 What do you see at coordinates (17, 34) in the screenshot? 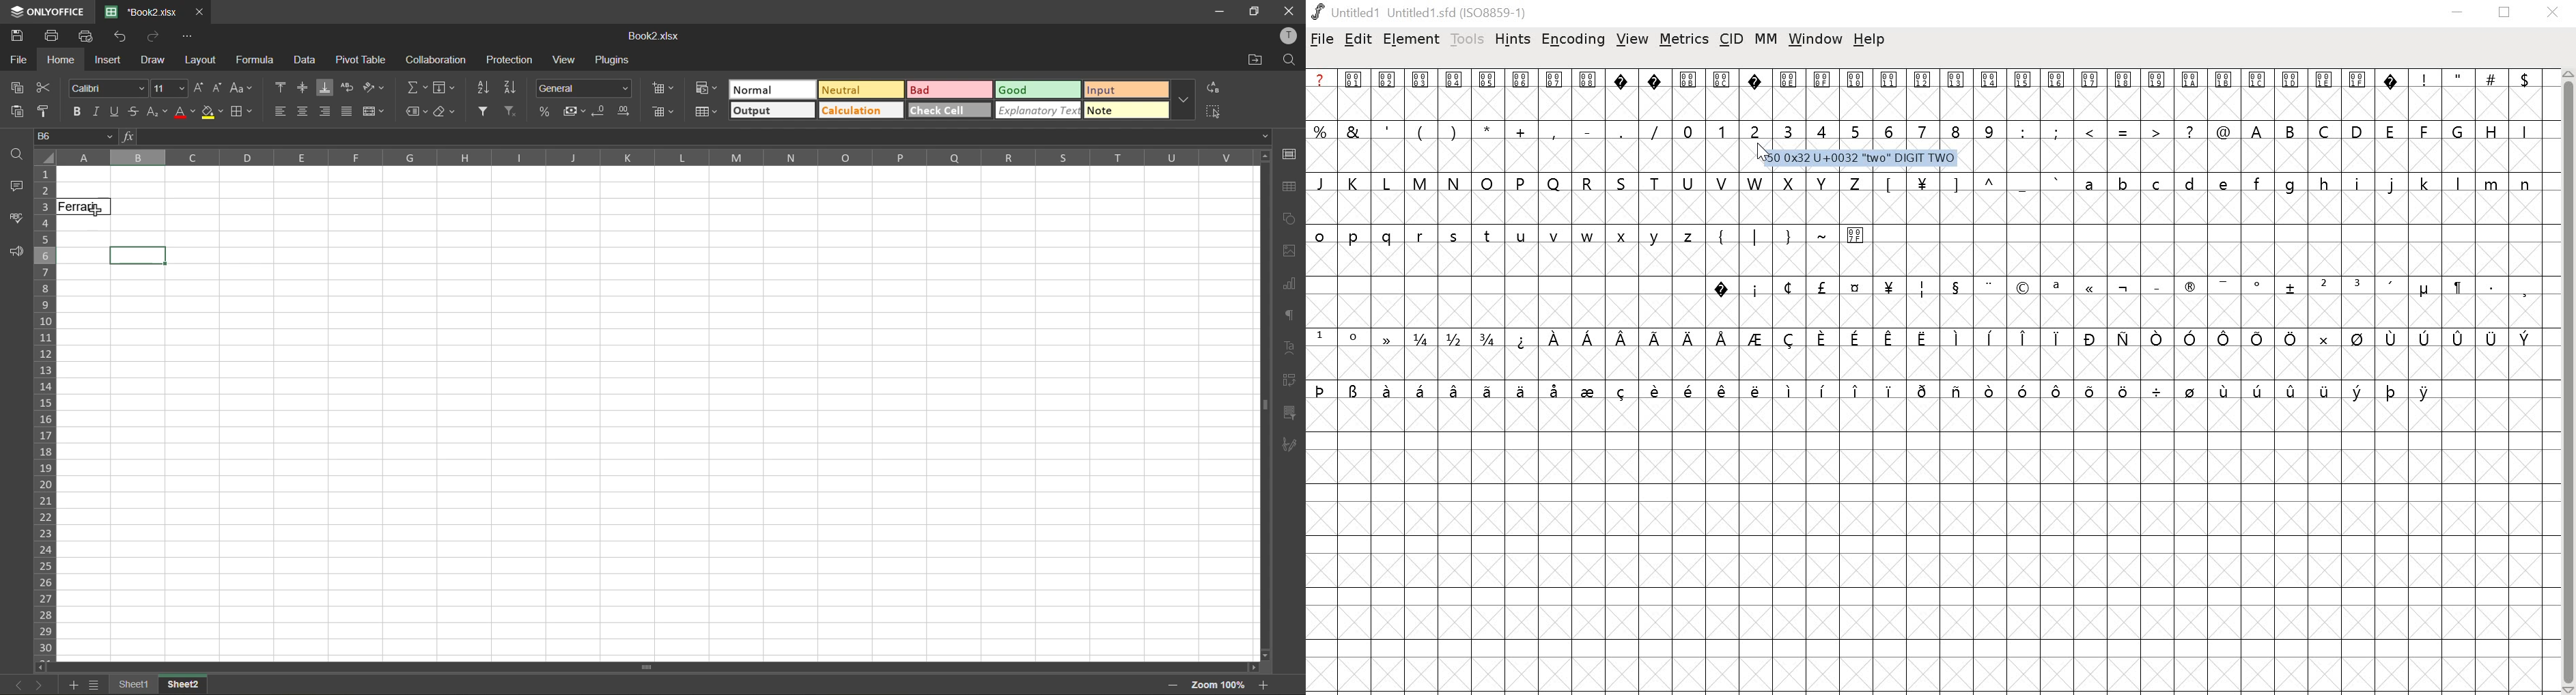
I see `save` at bounding box center [17, 34].